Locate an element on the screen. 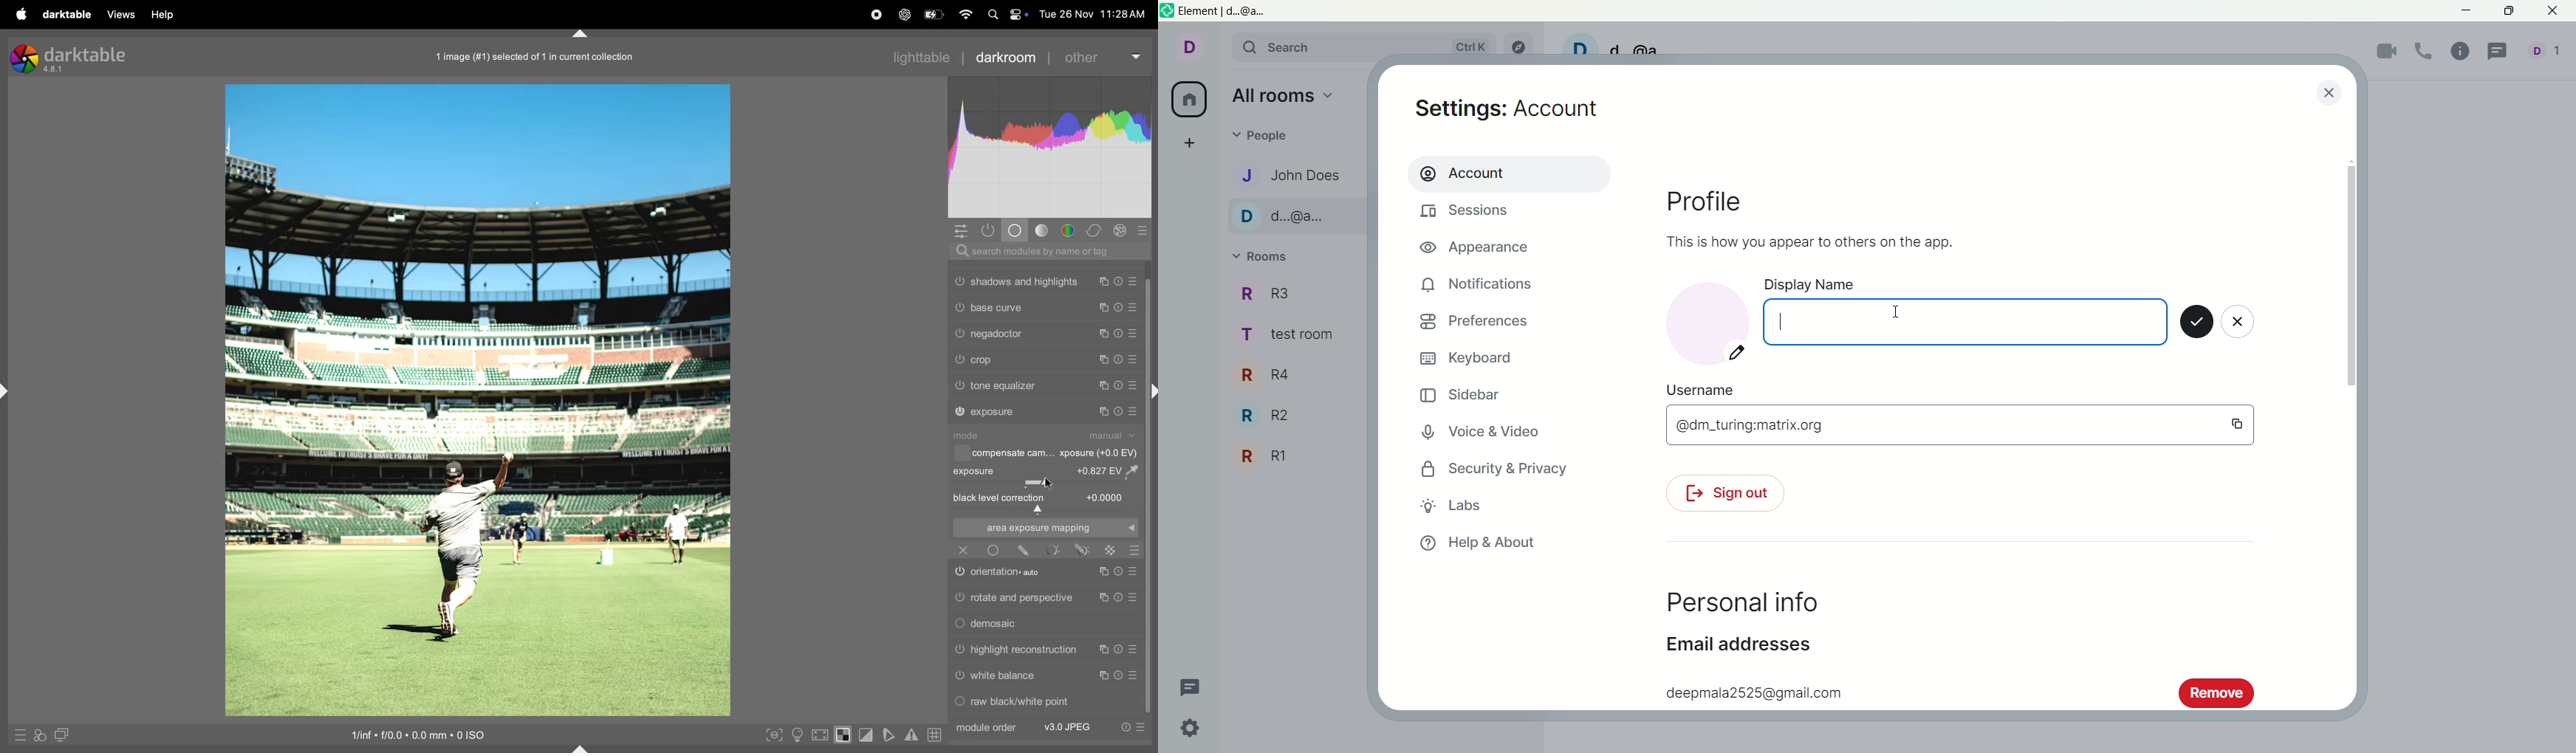  darkroom is located at coordinates (1003, 56).